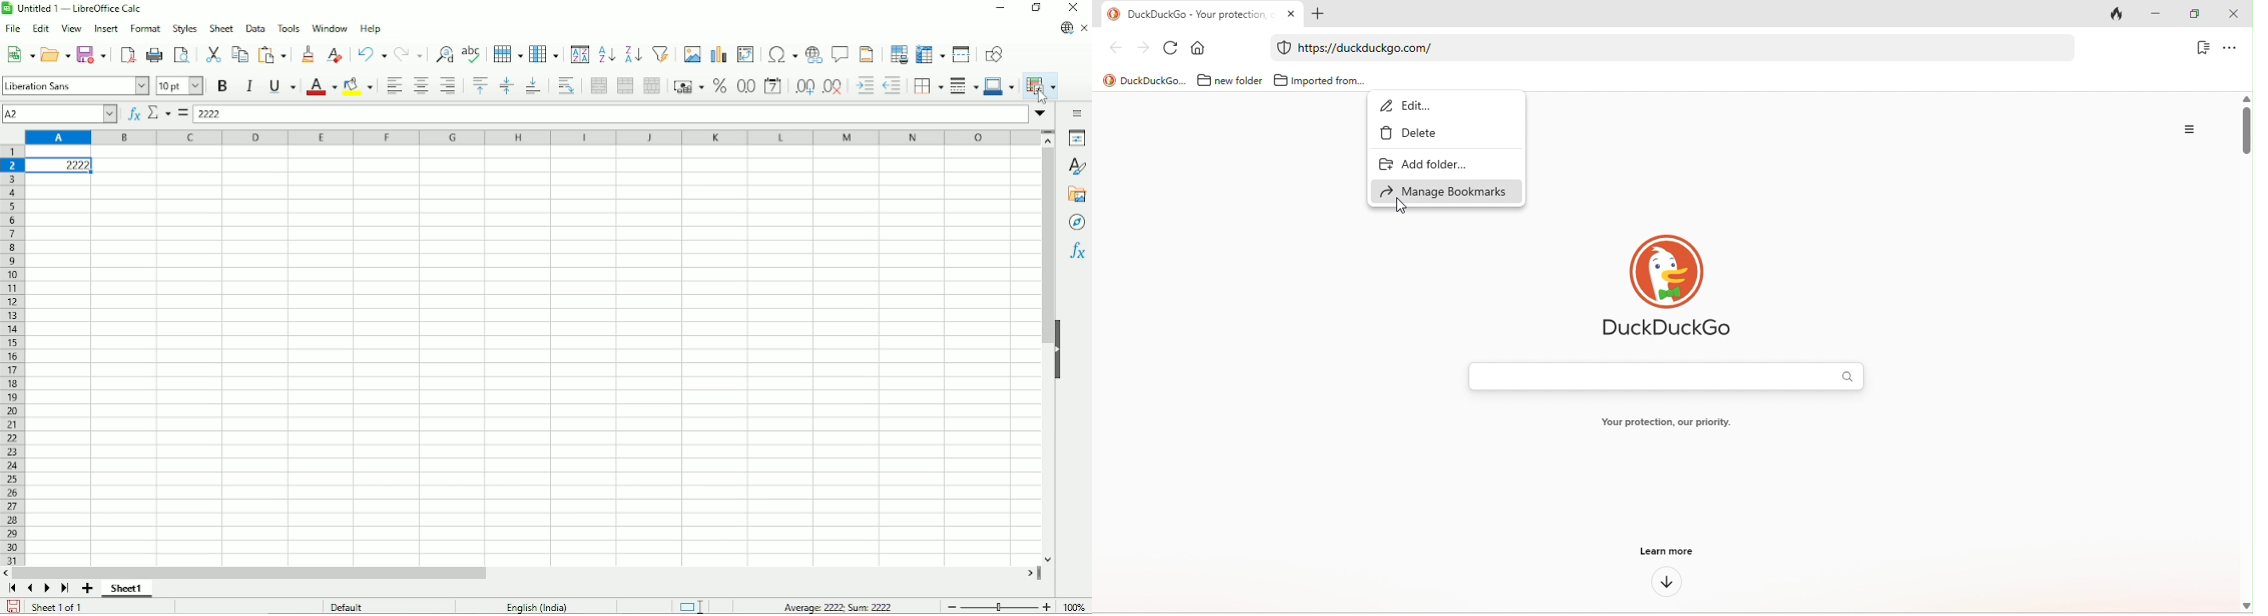  I want to click on Sheet 1, so click(127, 589).